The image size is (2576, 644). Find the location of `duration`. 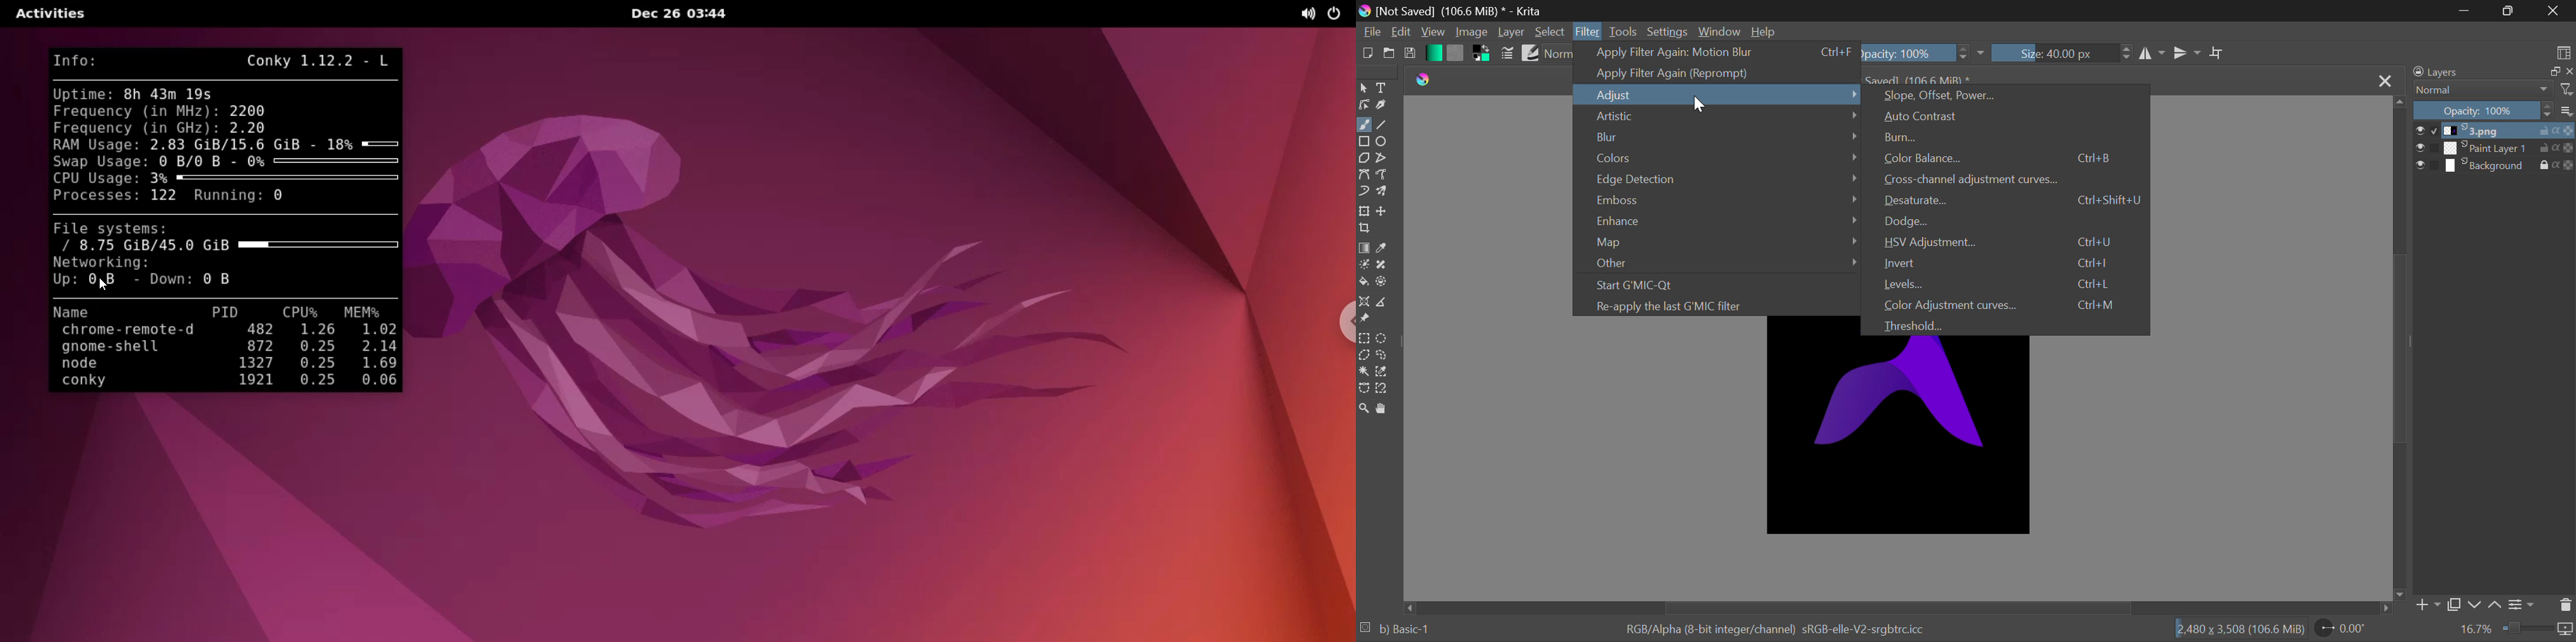

duration is located at coordinates (2537, 629).